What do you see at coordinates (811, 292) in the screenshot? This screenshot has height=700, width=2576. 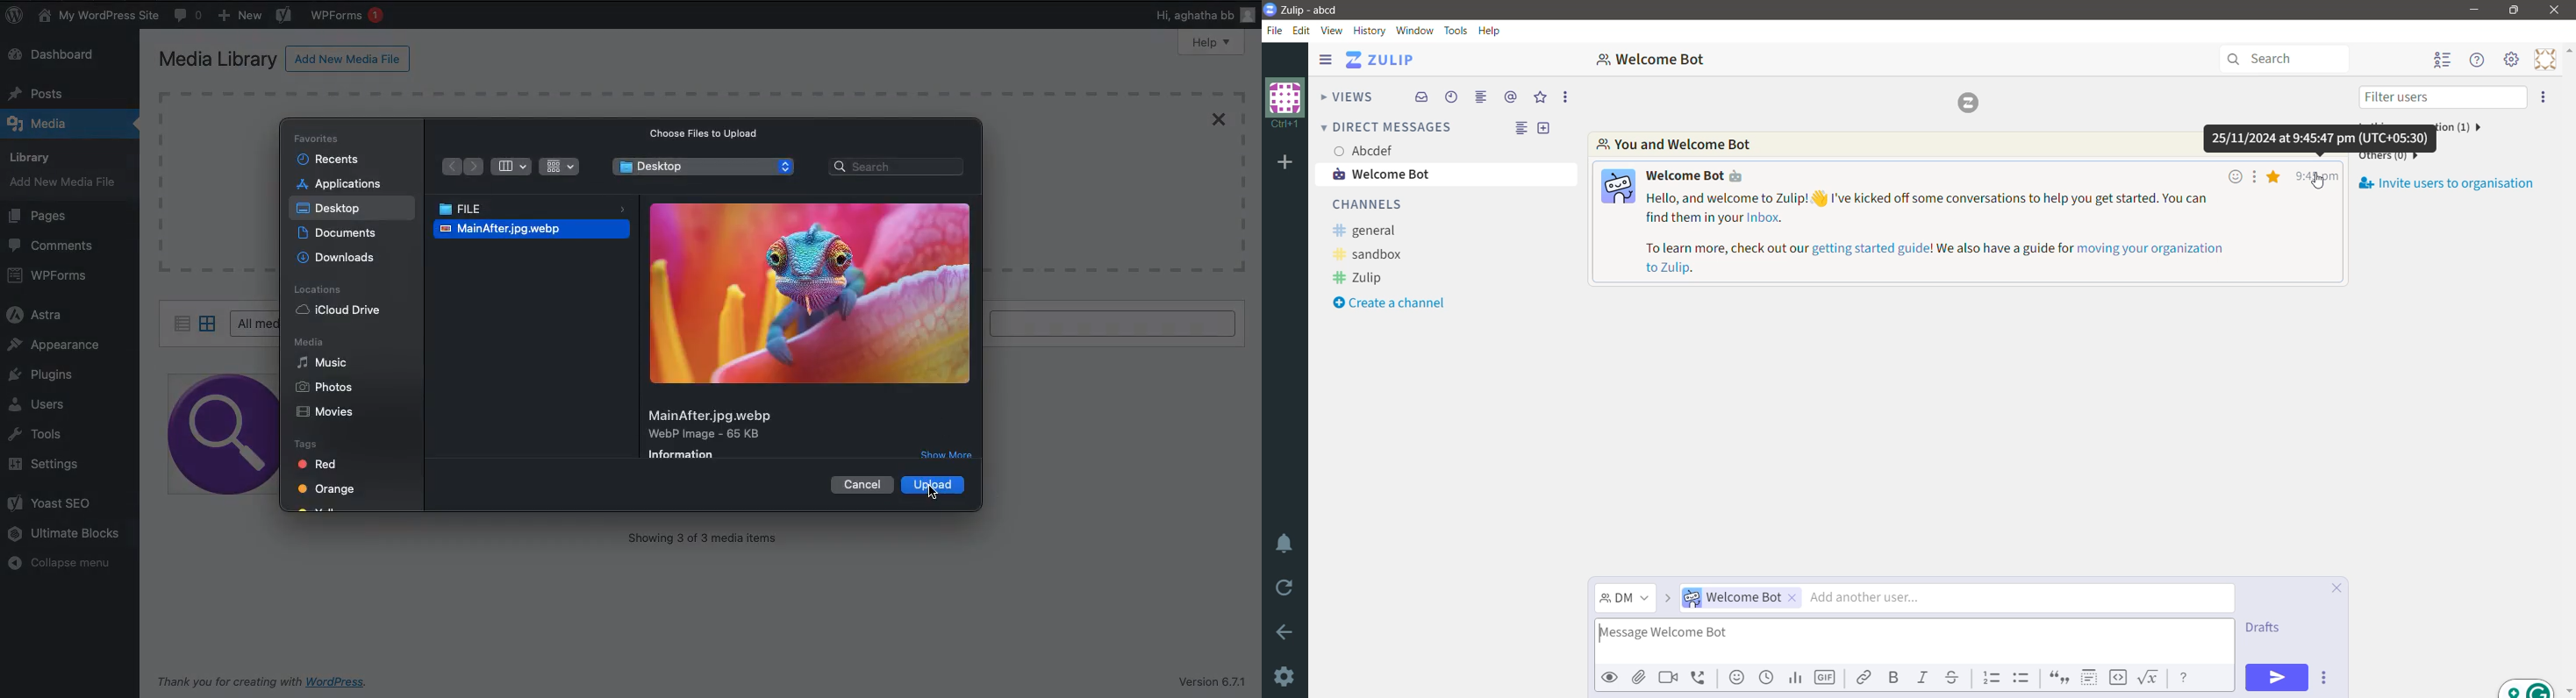 I see `Image` at bounding box center [811, 292].